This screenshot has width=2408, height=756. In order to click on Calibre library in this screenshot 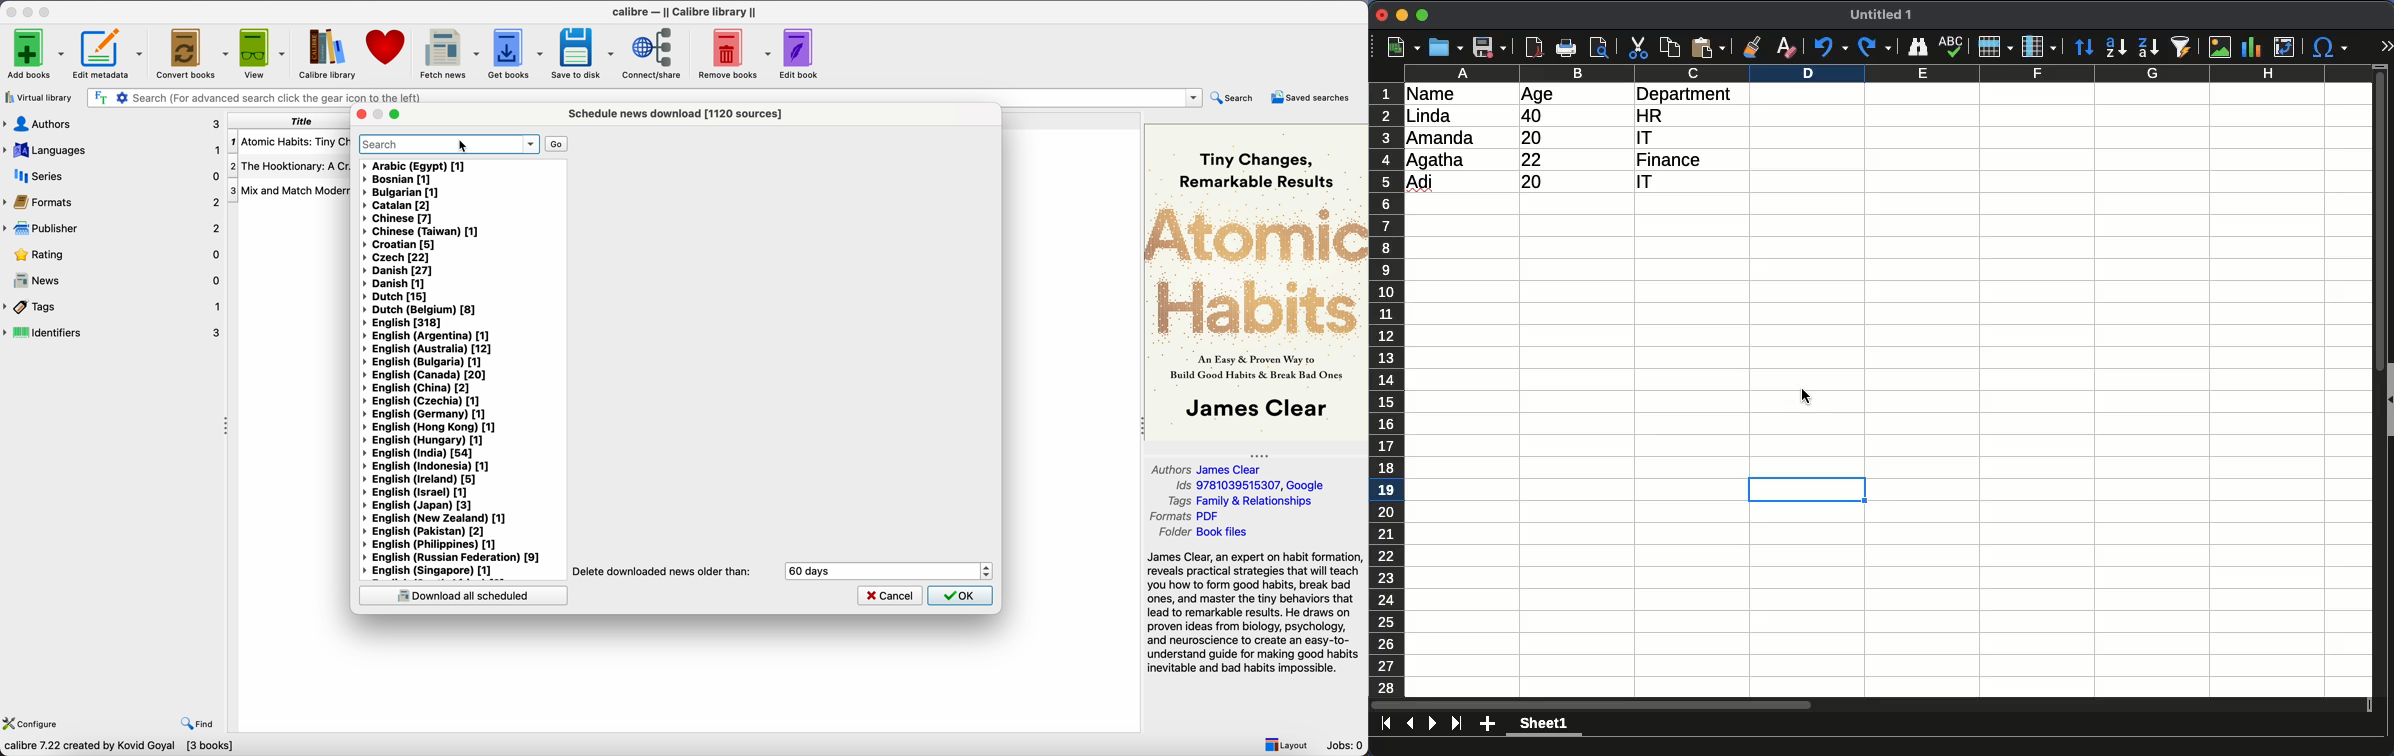, I will do `click(327, 53)`.